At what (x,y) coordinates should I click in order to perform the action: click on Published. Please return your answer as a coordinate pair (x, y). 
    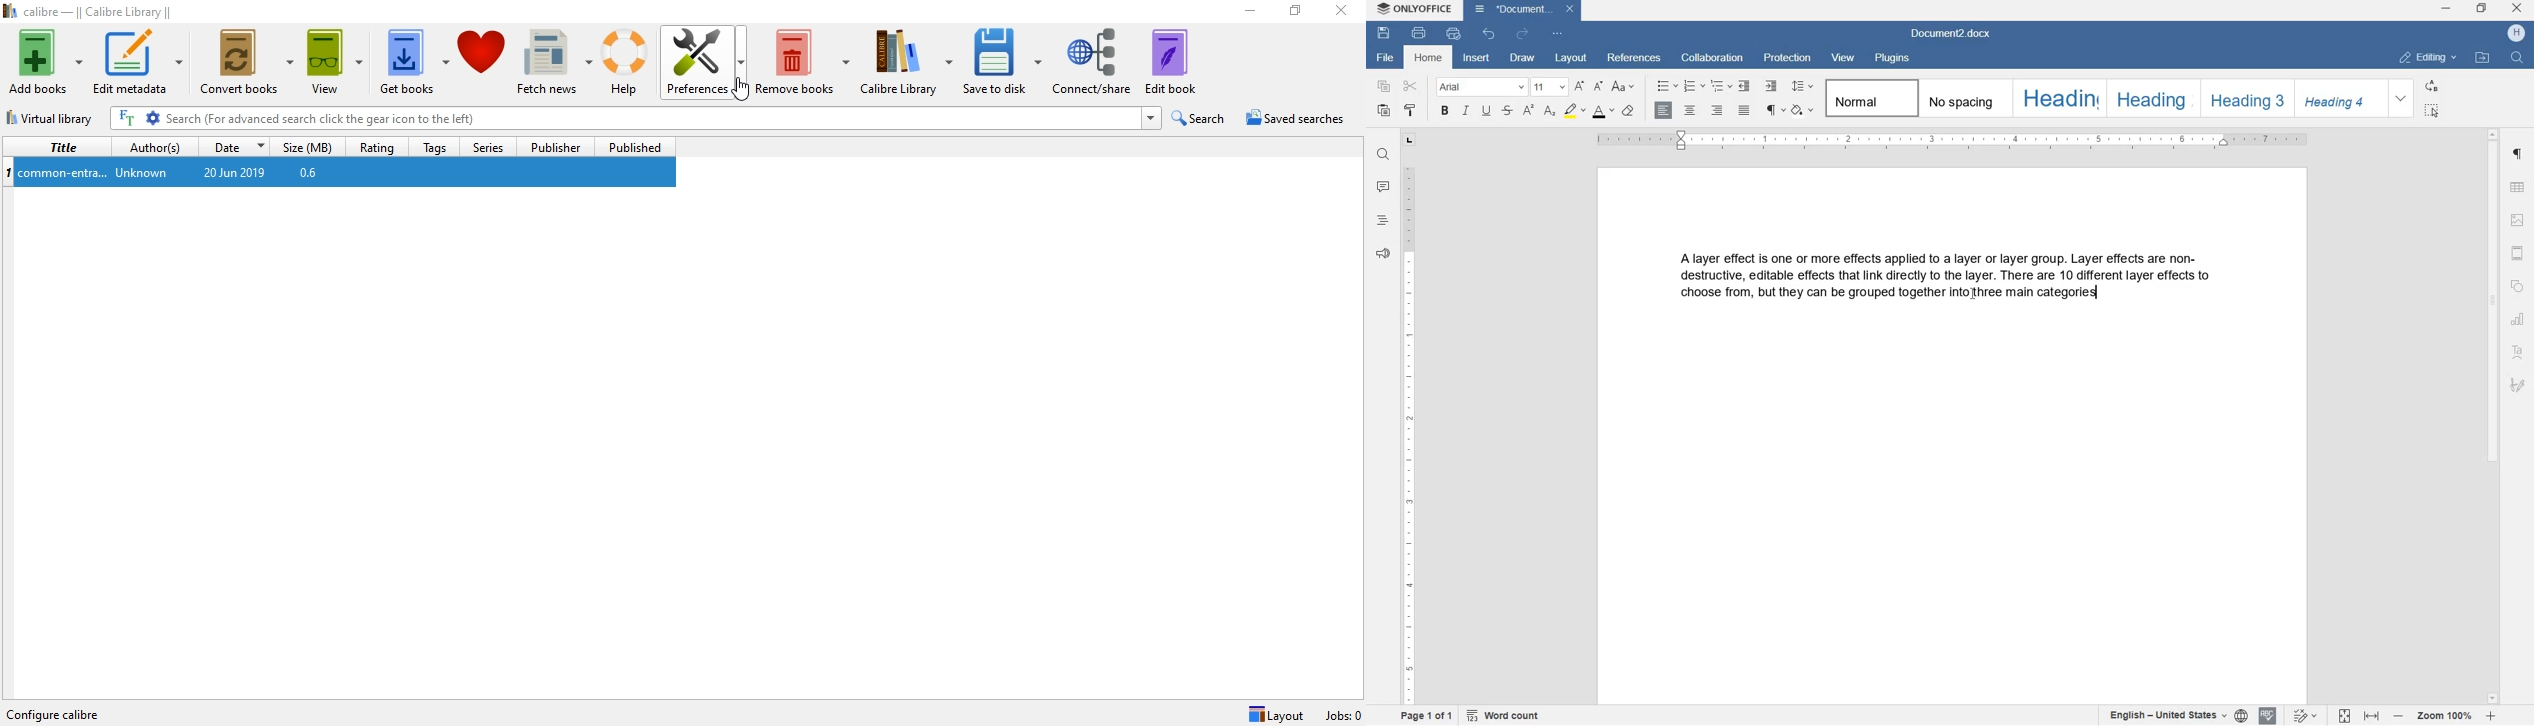
    Looking at the image, I should click on (634, 147).